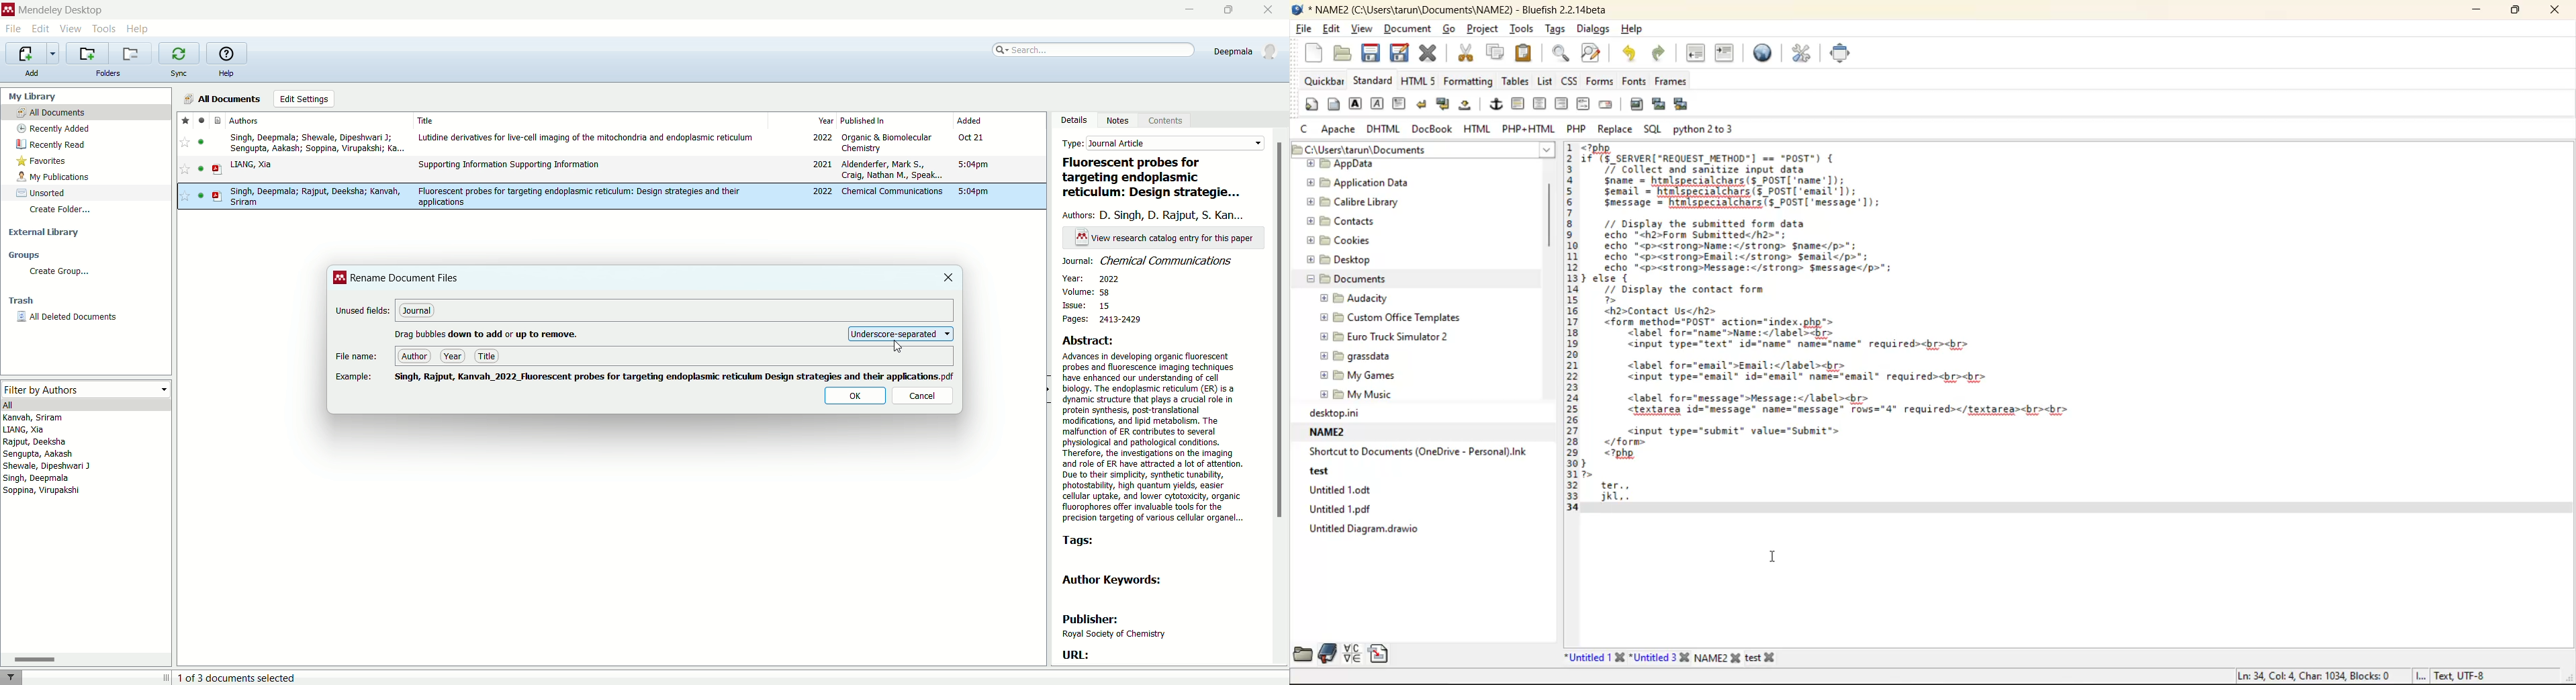 This screenshot has width=2576, height=700. I want to click on number of document selected, so click(238, 677).